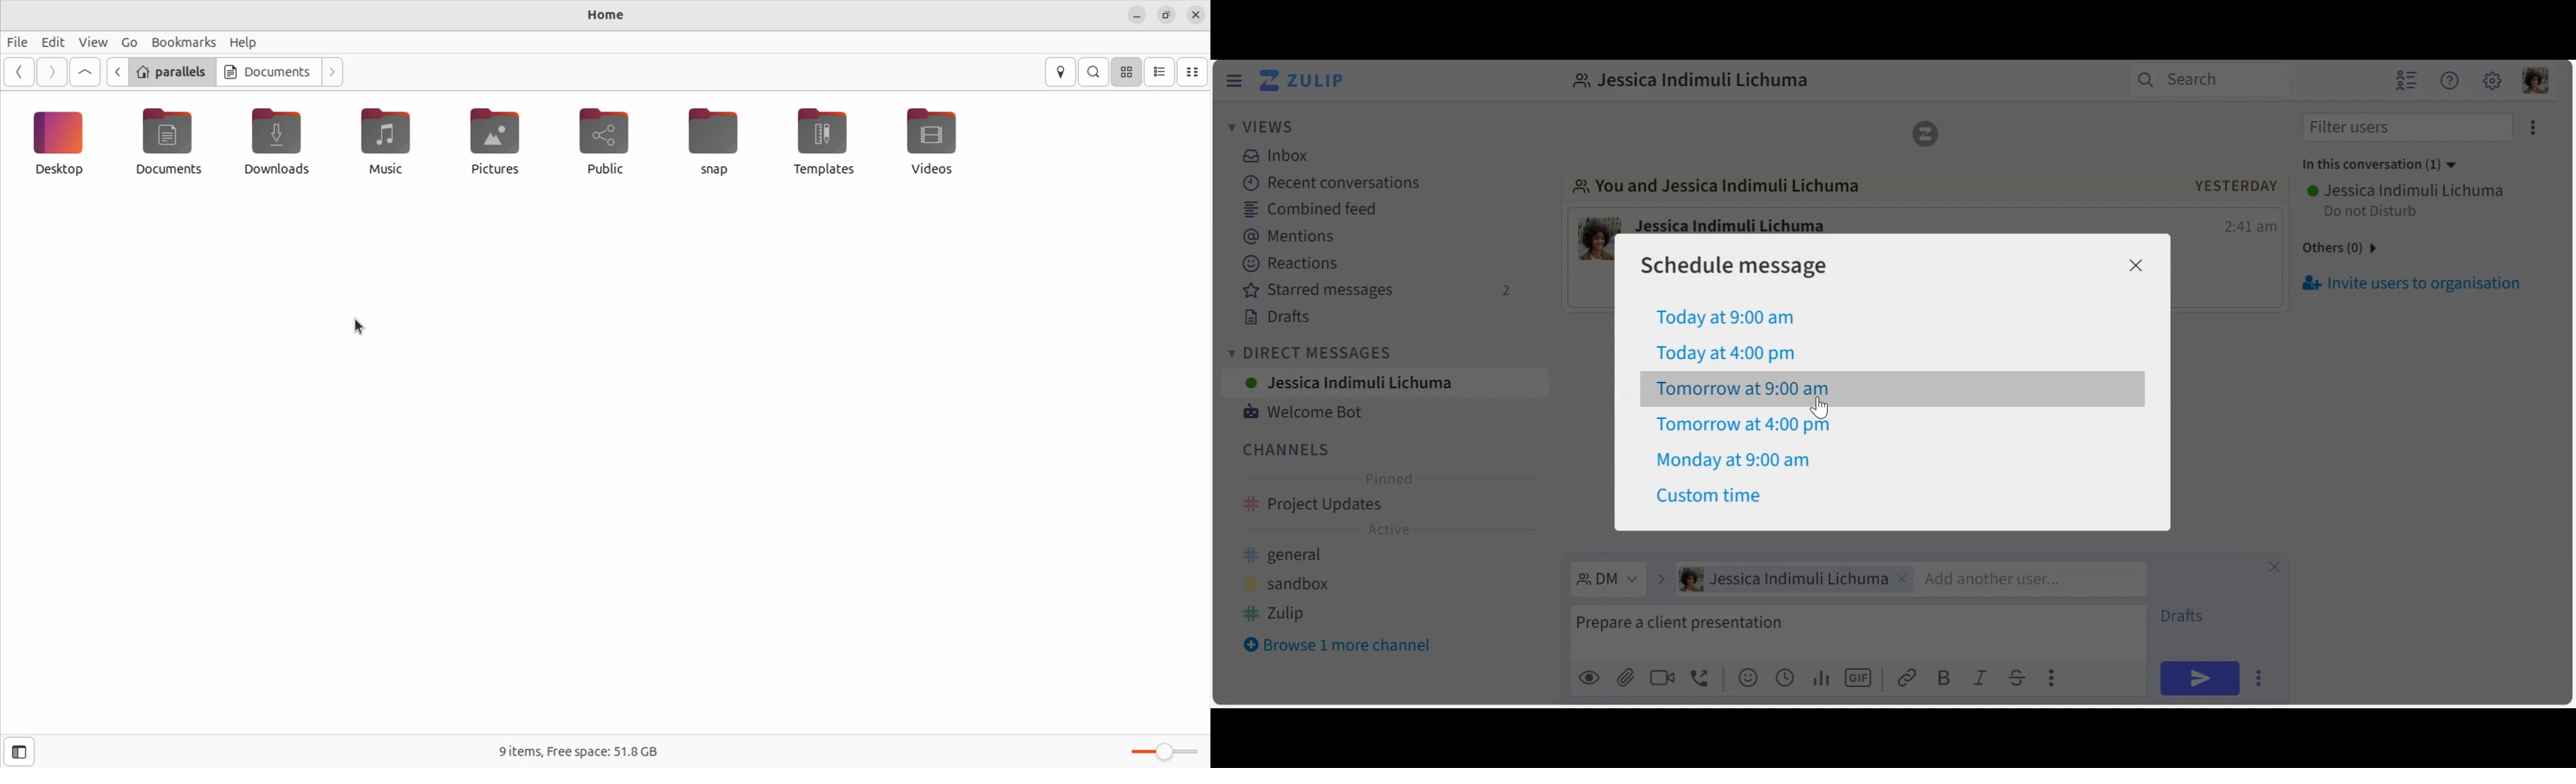  Describe the element at coordinates (1378, 292) in the screenshot. I see `Starred messages` at that location.